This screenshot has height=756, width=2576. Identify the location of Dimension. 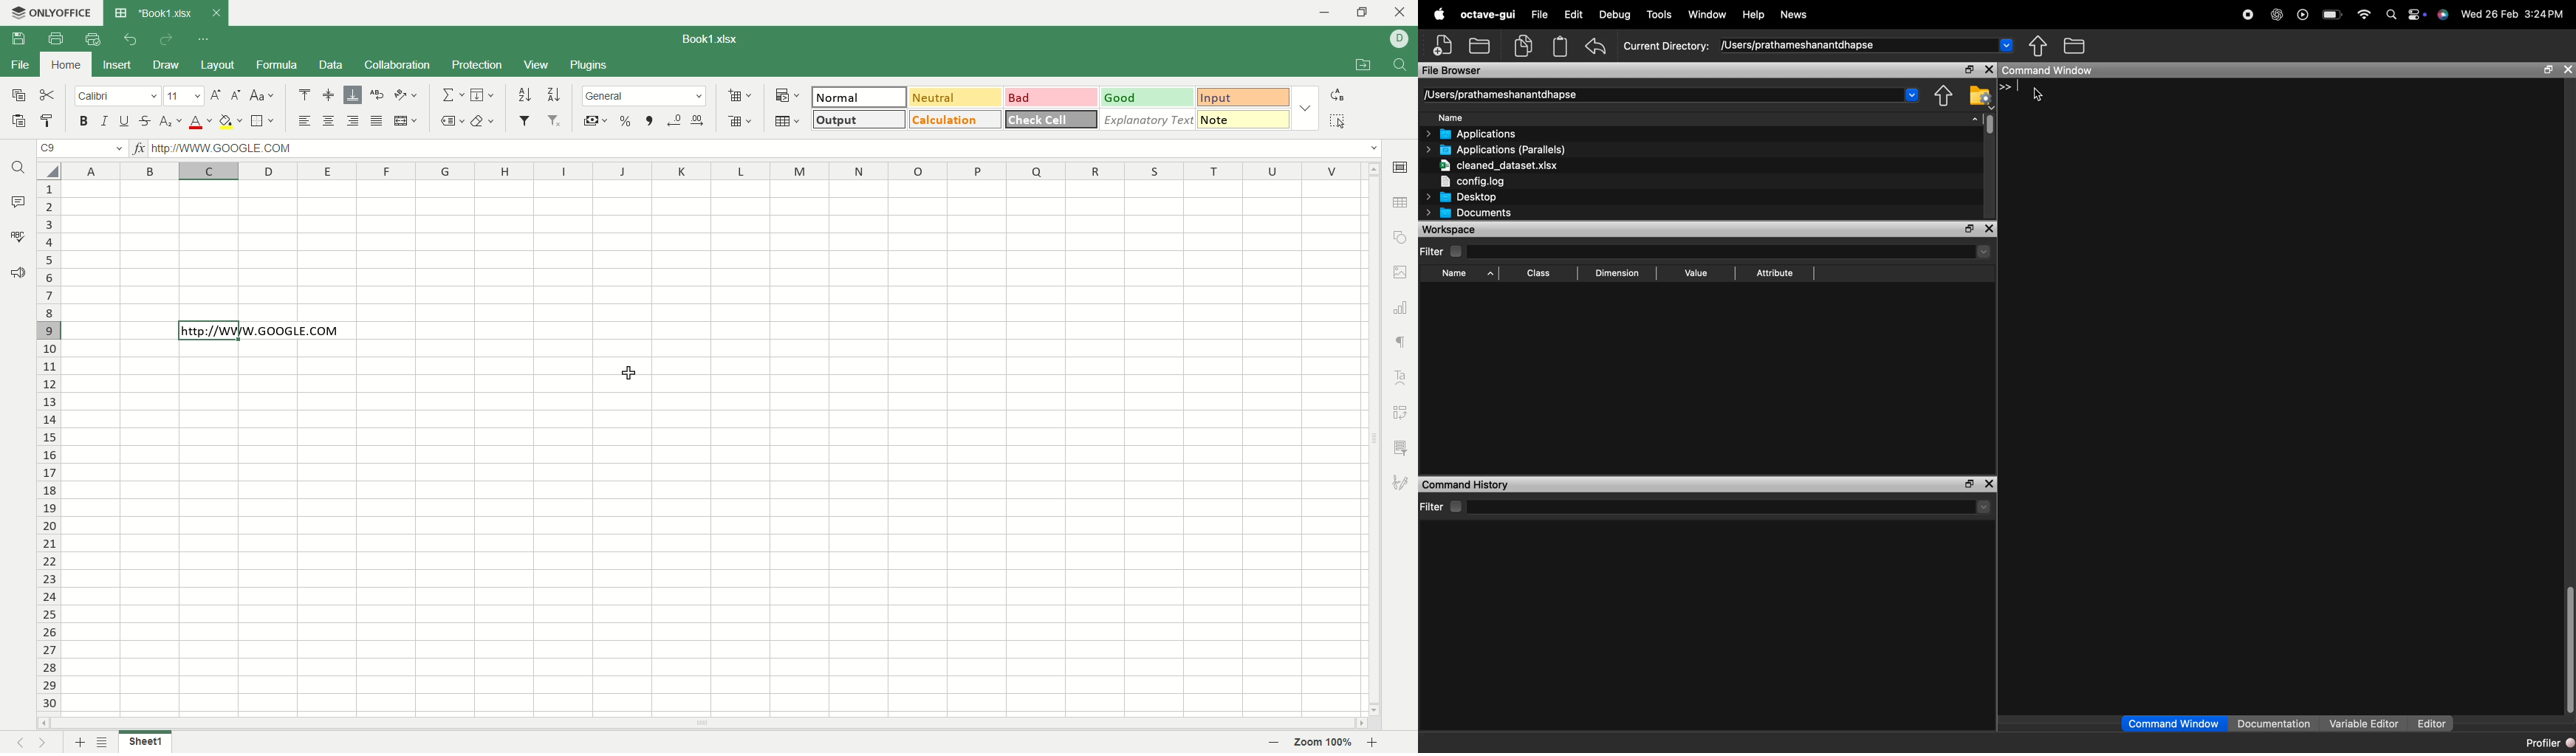
(1615, 273).